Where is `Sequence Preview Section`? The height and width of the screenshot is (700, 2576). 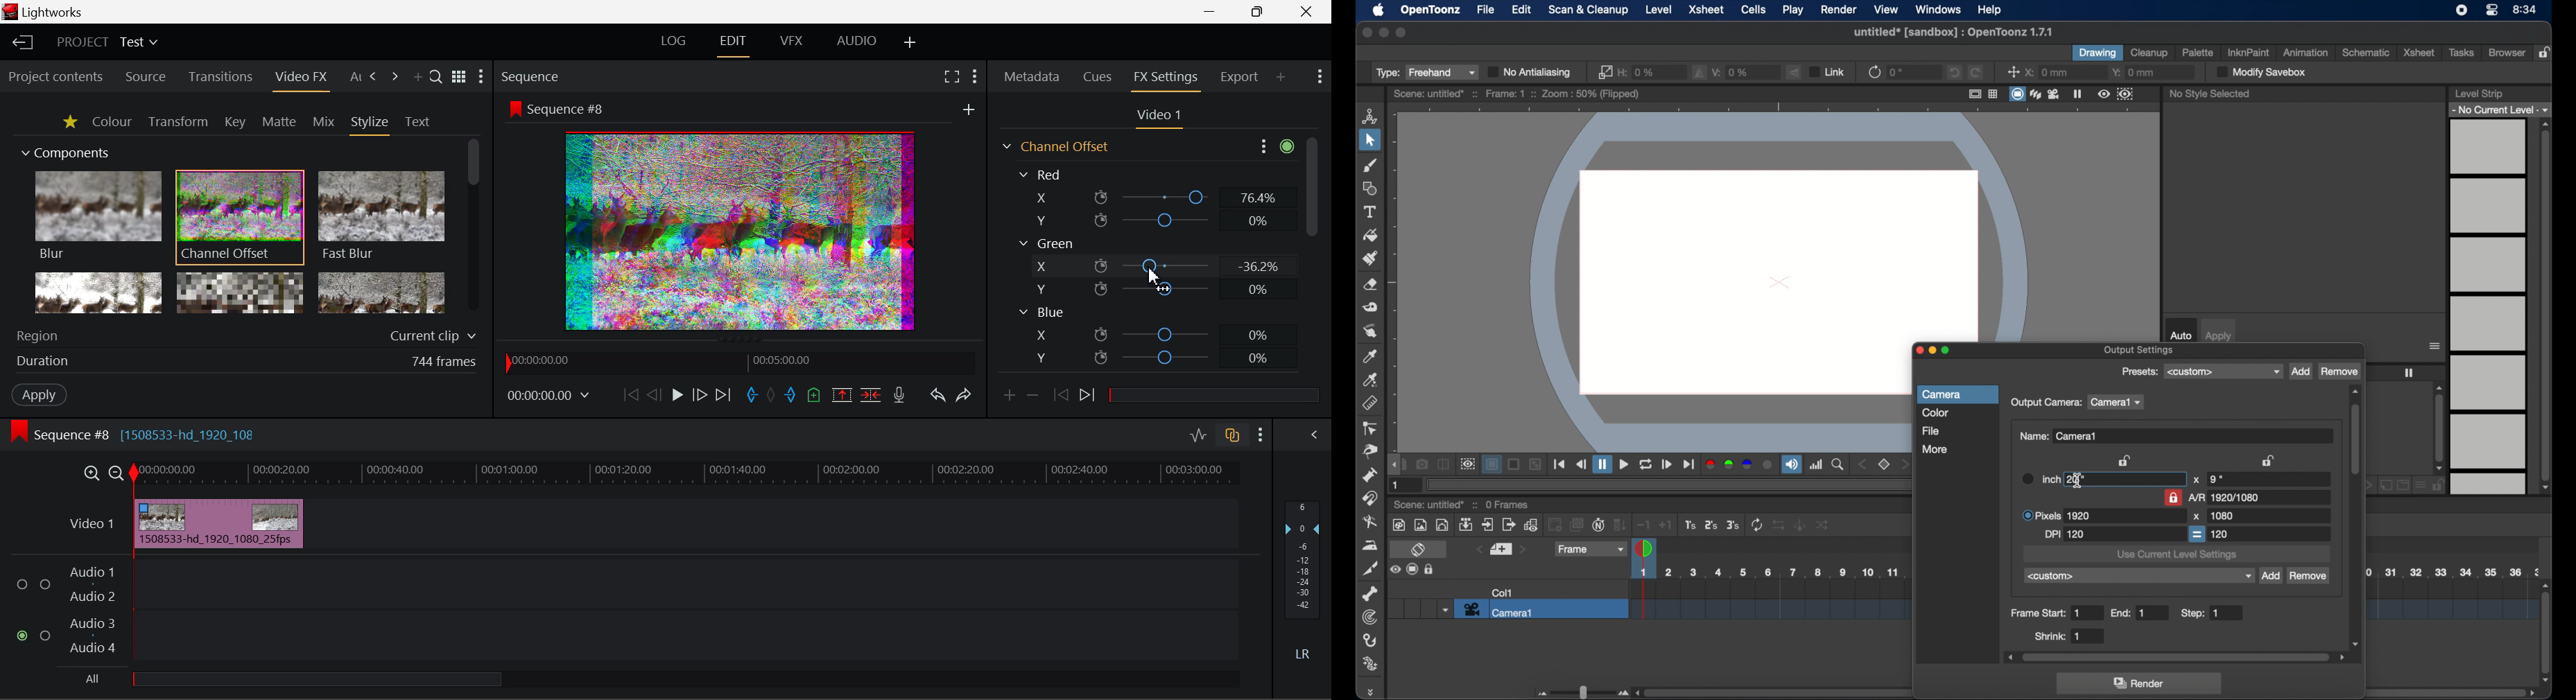 Sequence Preview Section is located at coordinates (532, 76).